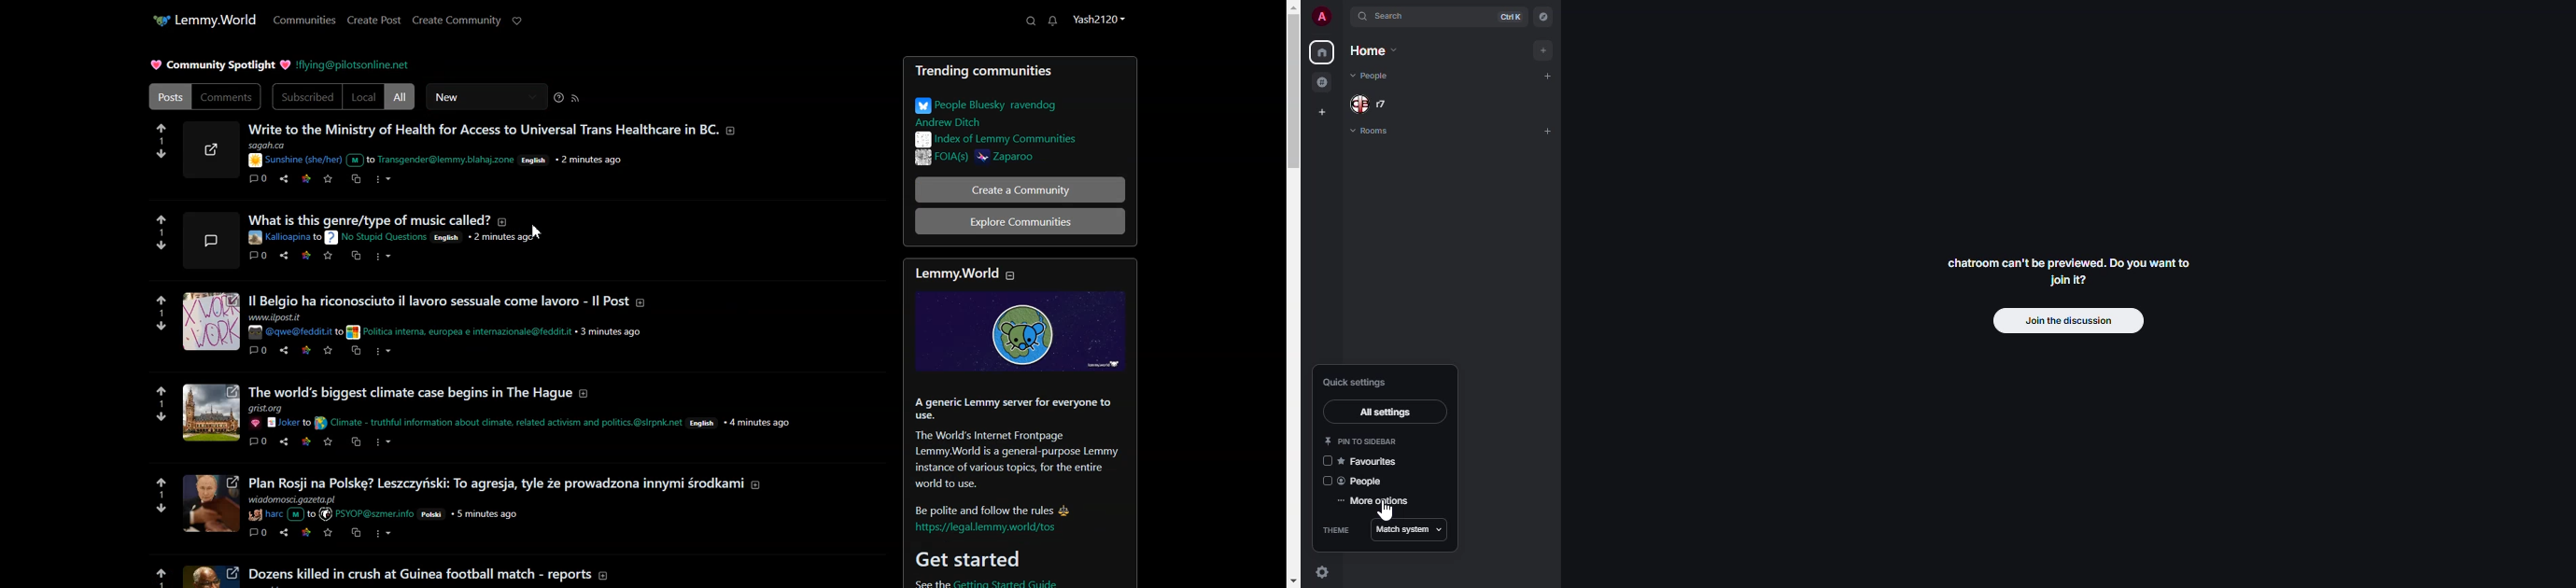 This screenshot has width=2576, height=588. I want to click on Upvote, so click(161, 127).